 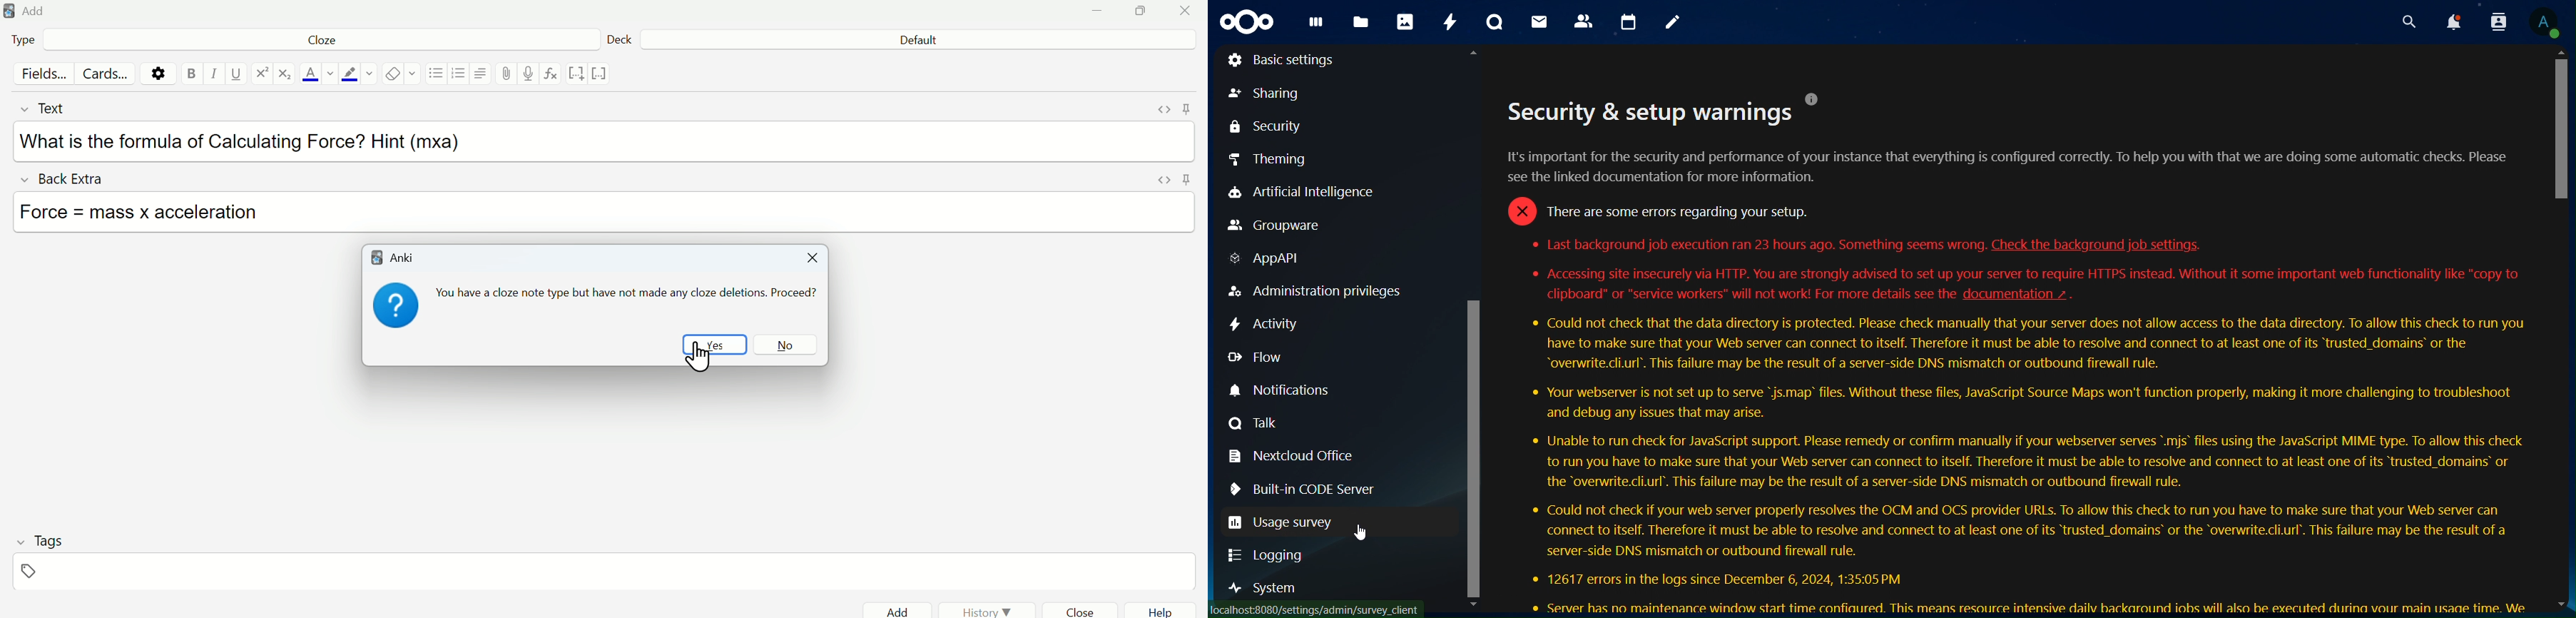 What do you see at coordinates (484, 75) in the screenshot?
I see `Align` at bounding box center [484, 75].